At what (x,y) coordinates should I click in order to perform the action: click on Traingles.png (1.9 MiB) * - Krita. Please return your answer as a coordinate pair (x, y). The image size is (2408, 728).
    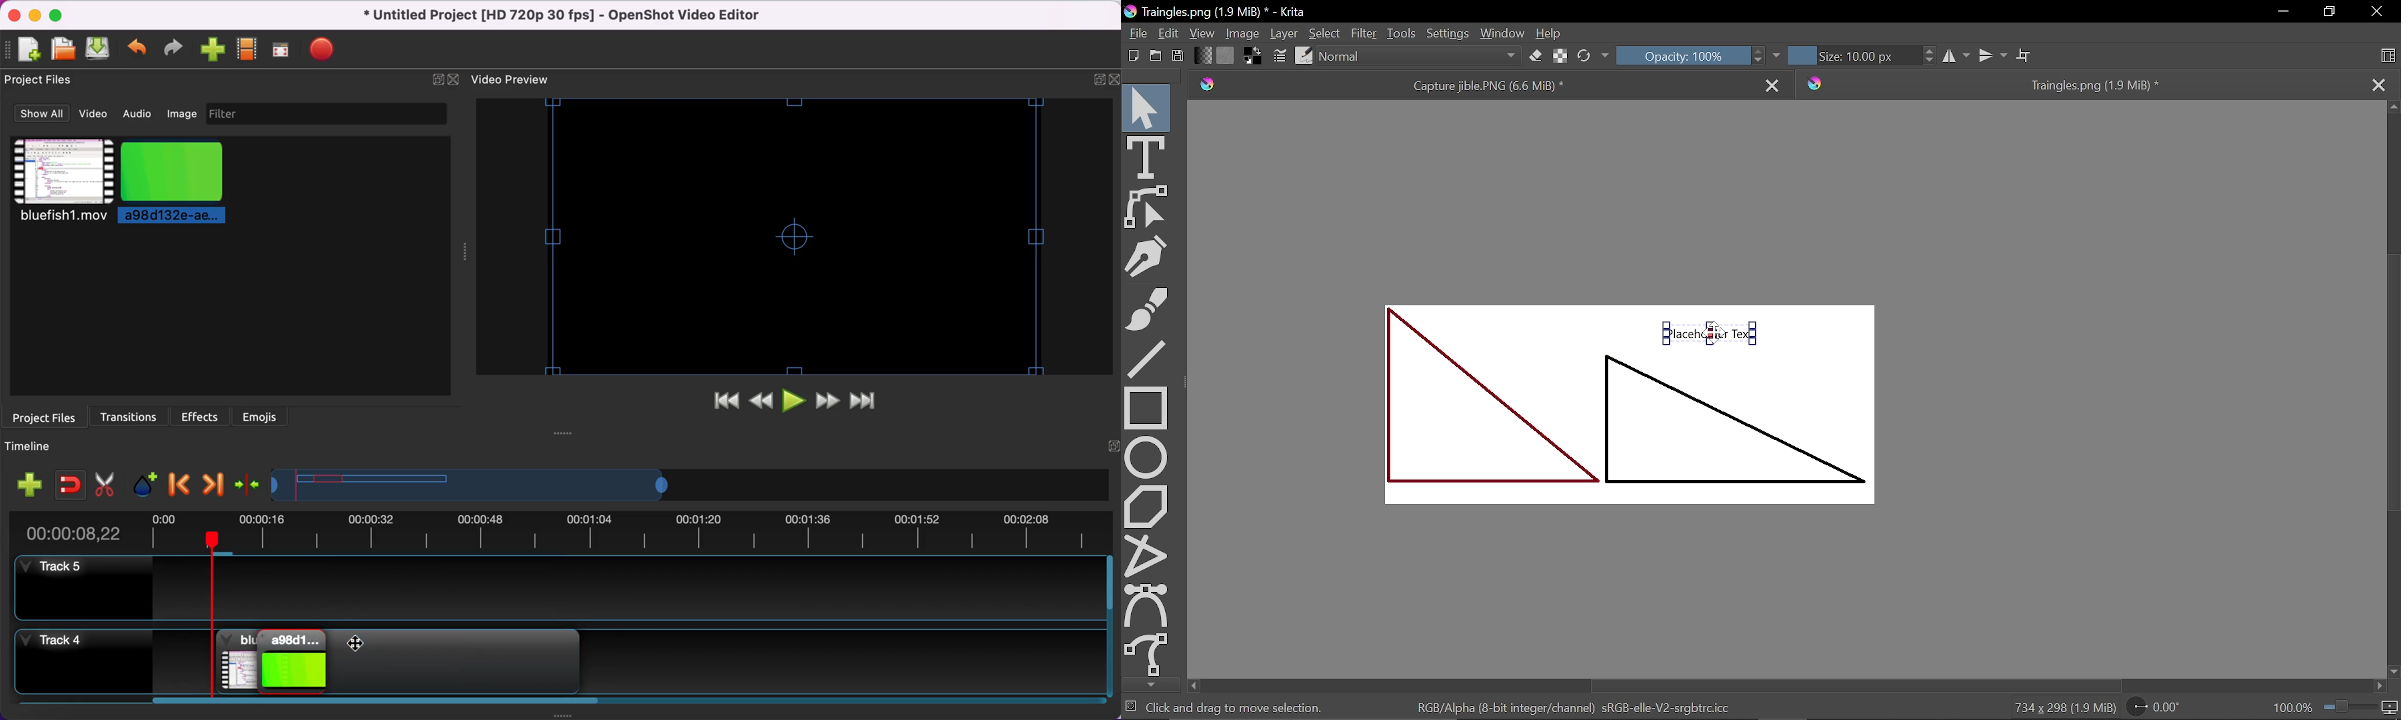
    Looking at the image, I should click on (1219, 12).